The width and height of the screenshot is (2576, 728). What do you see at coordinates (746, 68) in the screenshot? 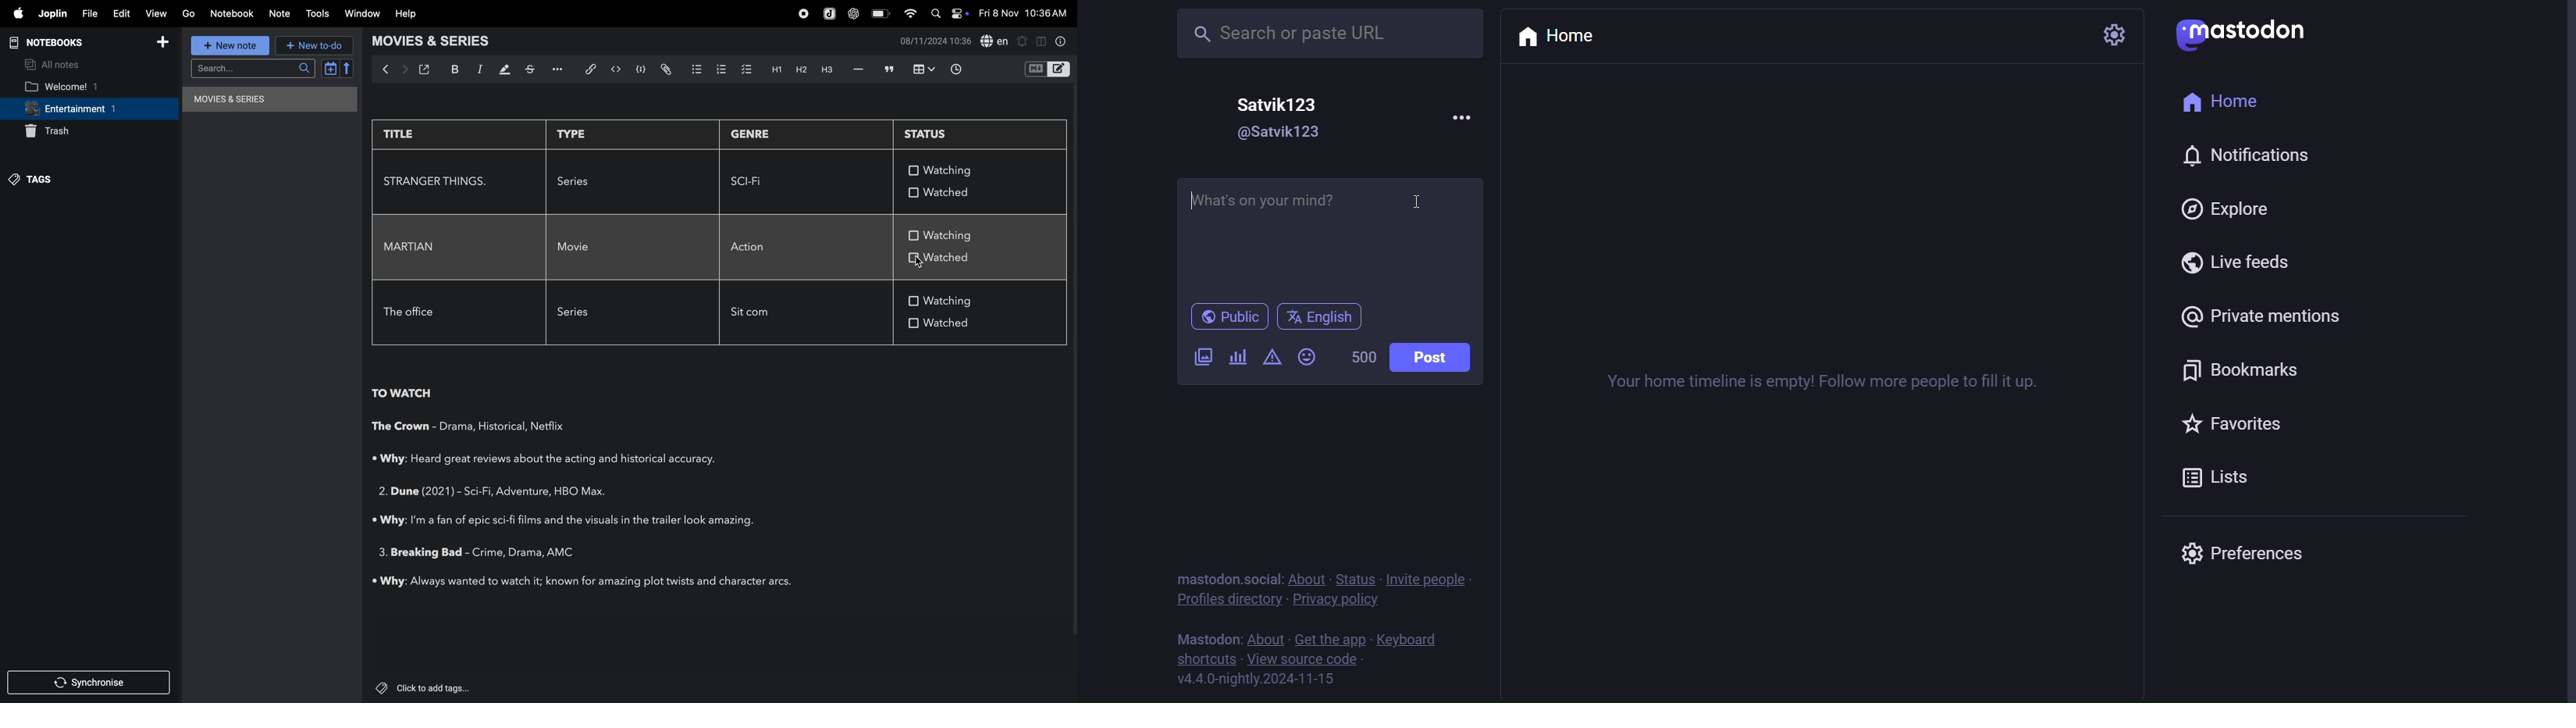
I see `check box` at bounding box center [746, 68].